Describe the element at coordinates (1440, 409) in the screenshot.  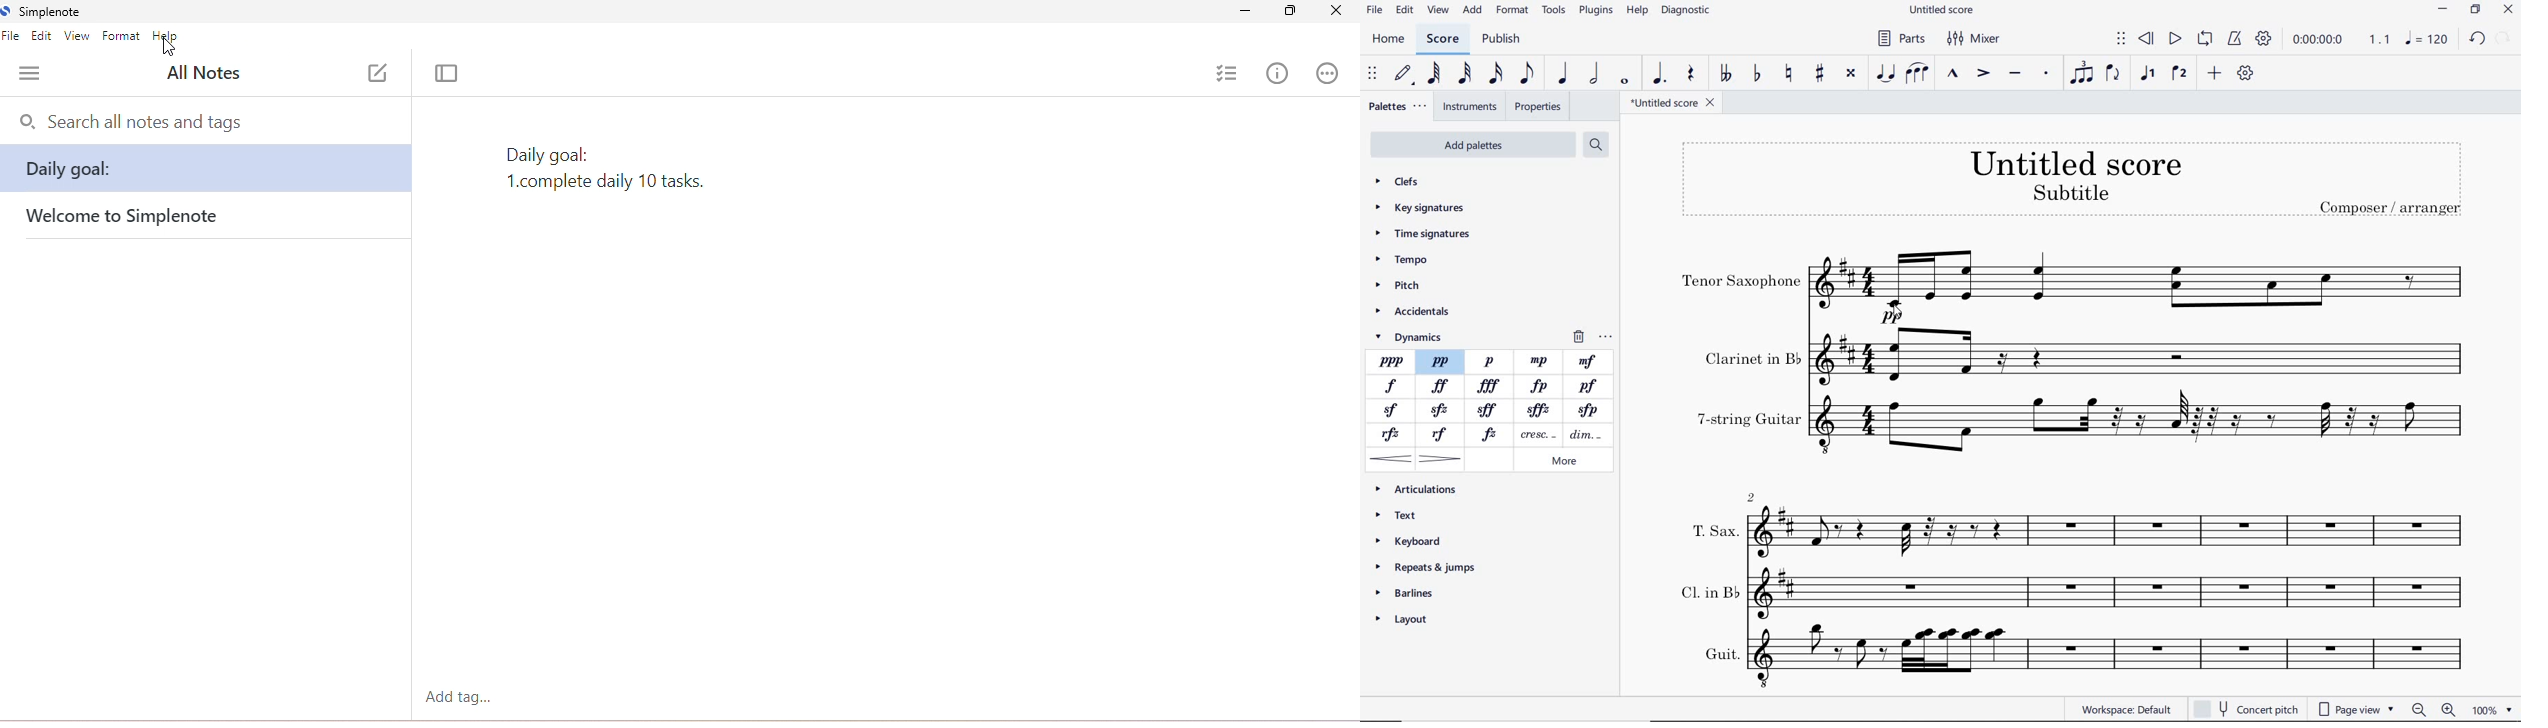
I see `SFZ (SFORZATO)` at that location.